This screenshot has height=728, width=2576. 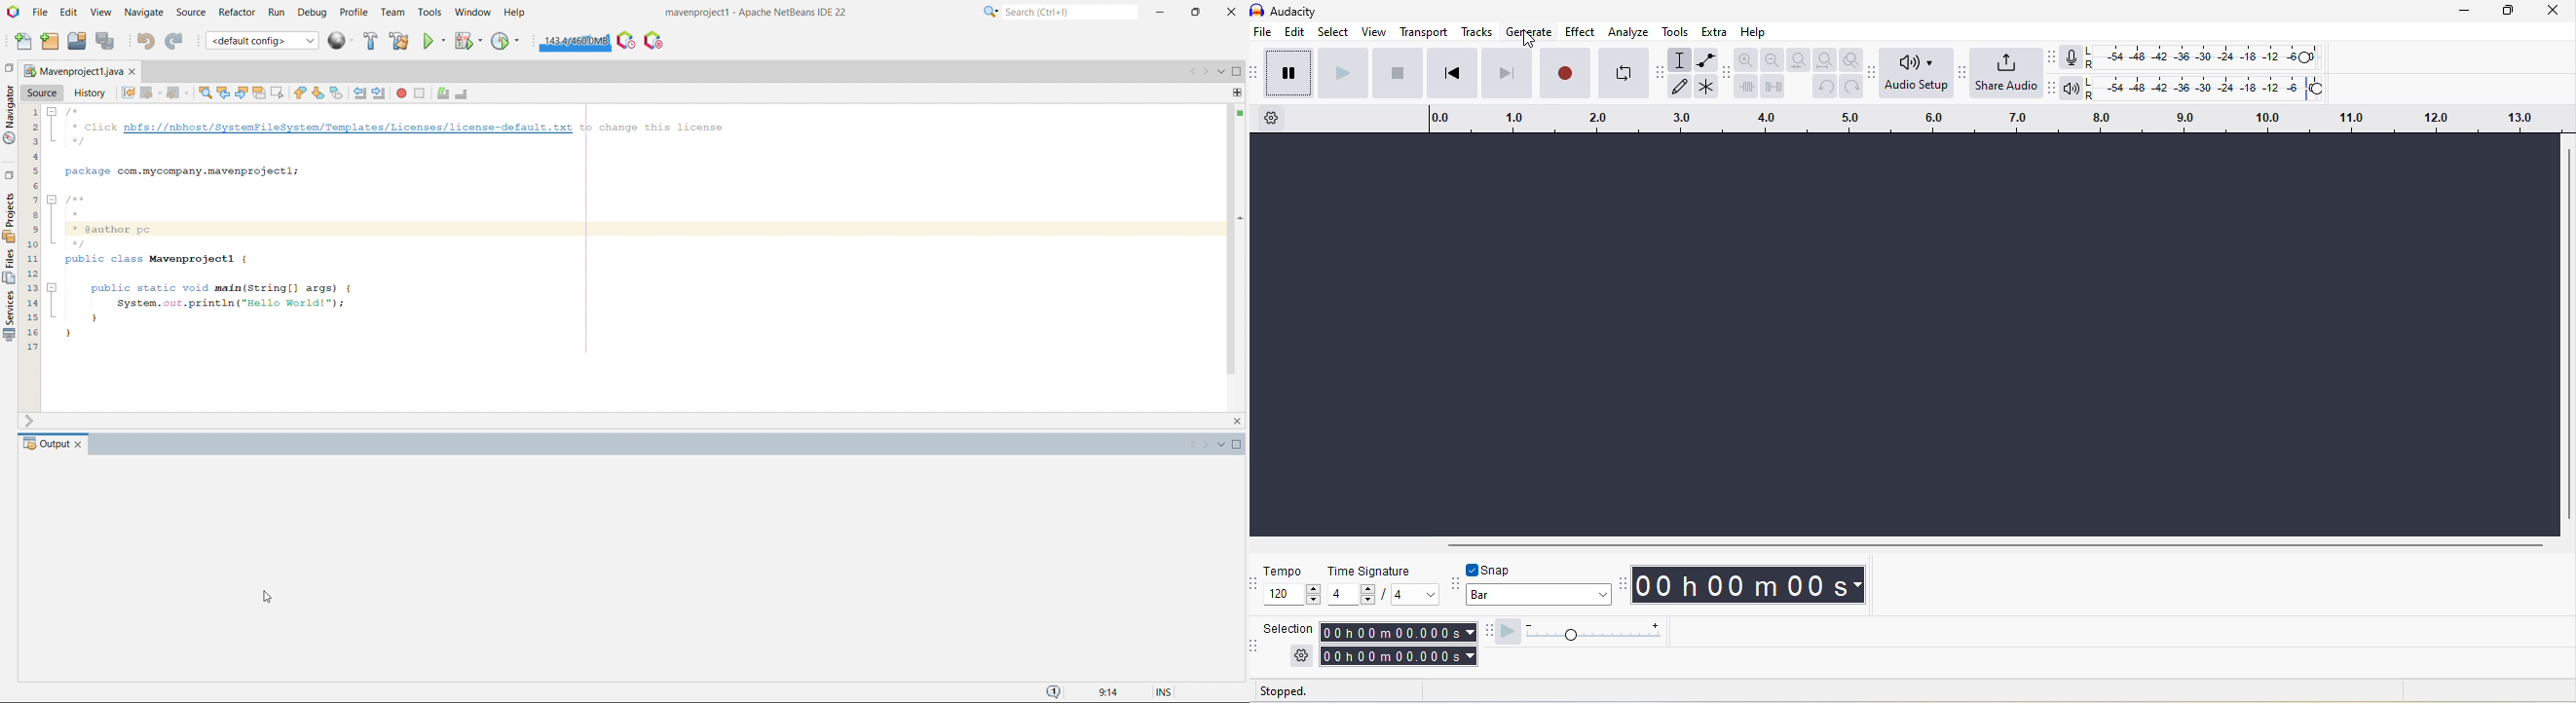 I want to click on silence audio selection, so click(x=1773, y=86).